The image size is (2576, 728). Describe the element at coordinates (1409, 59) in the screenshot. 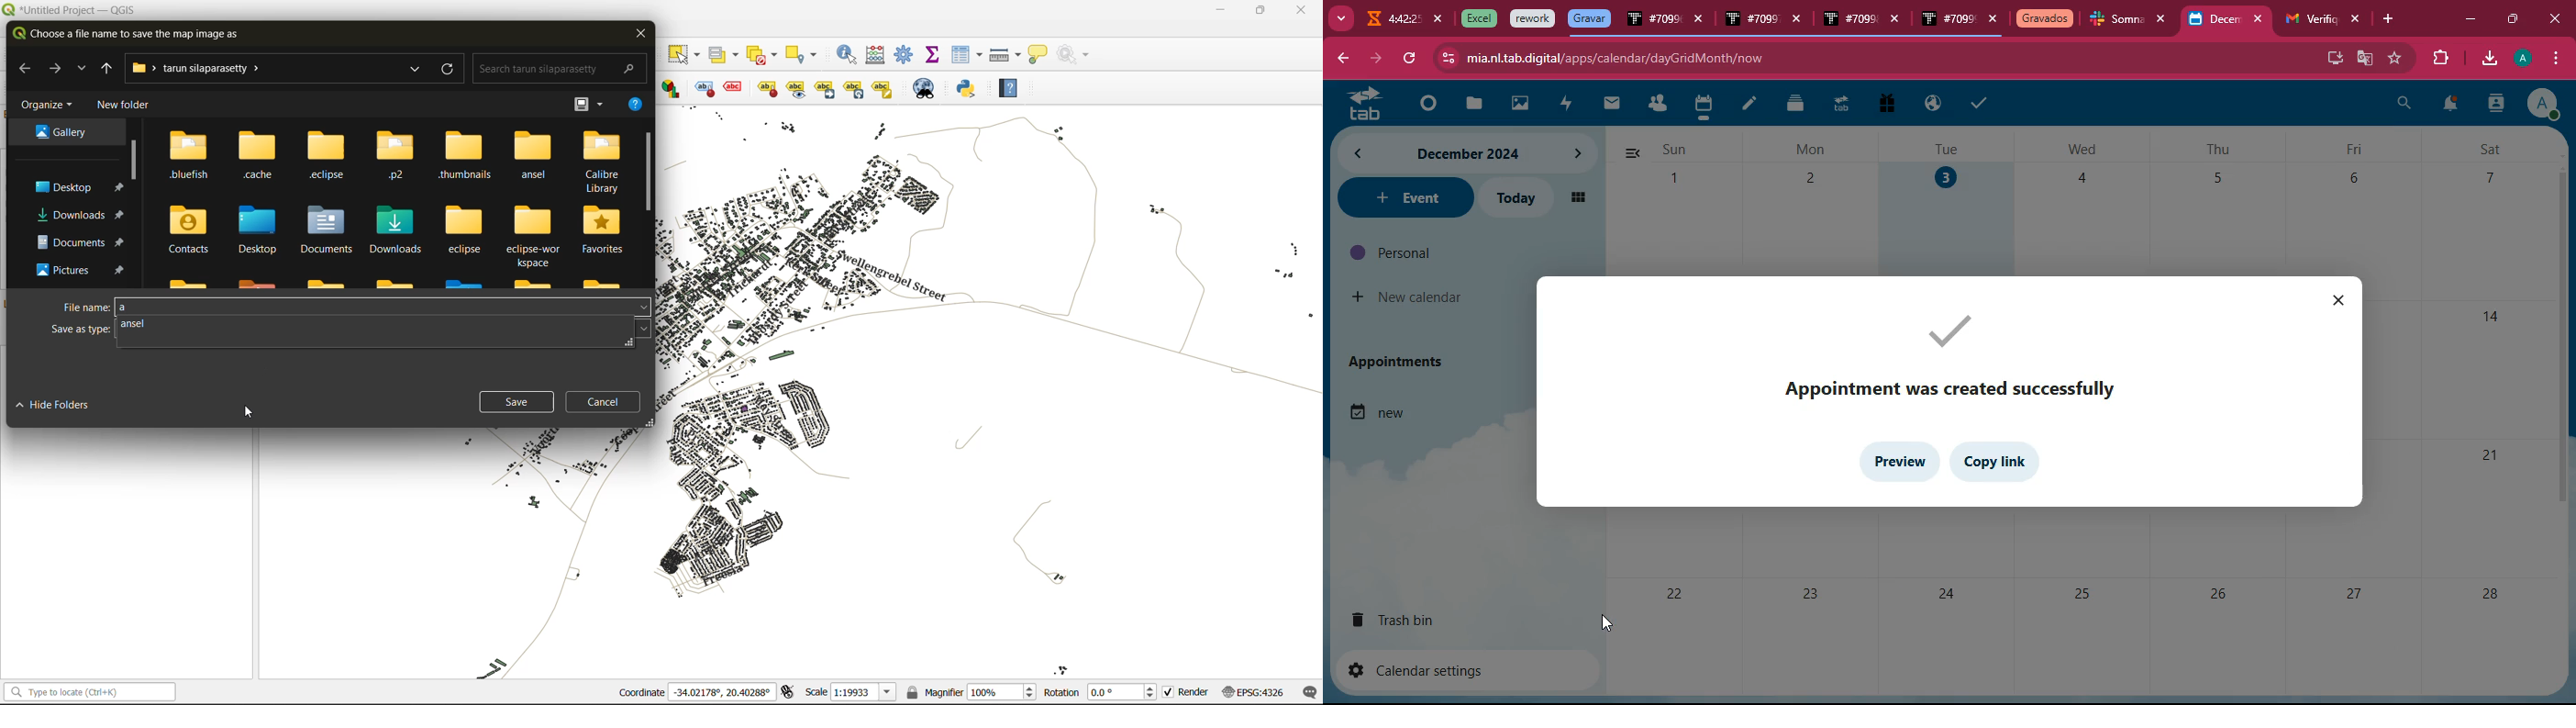

I see `refresh` at that location.